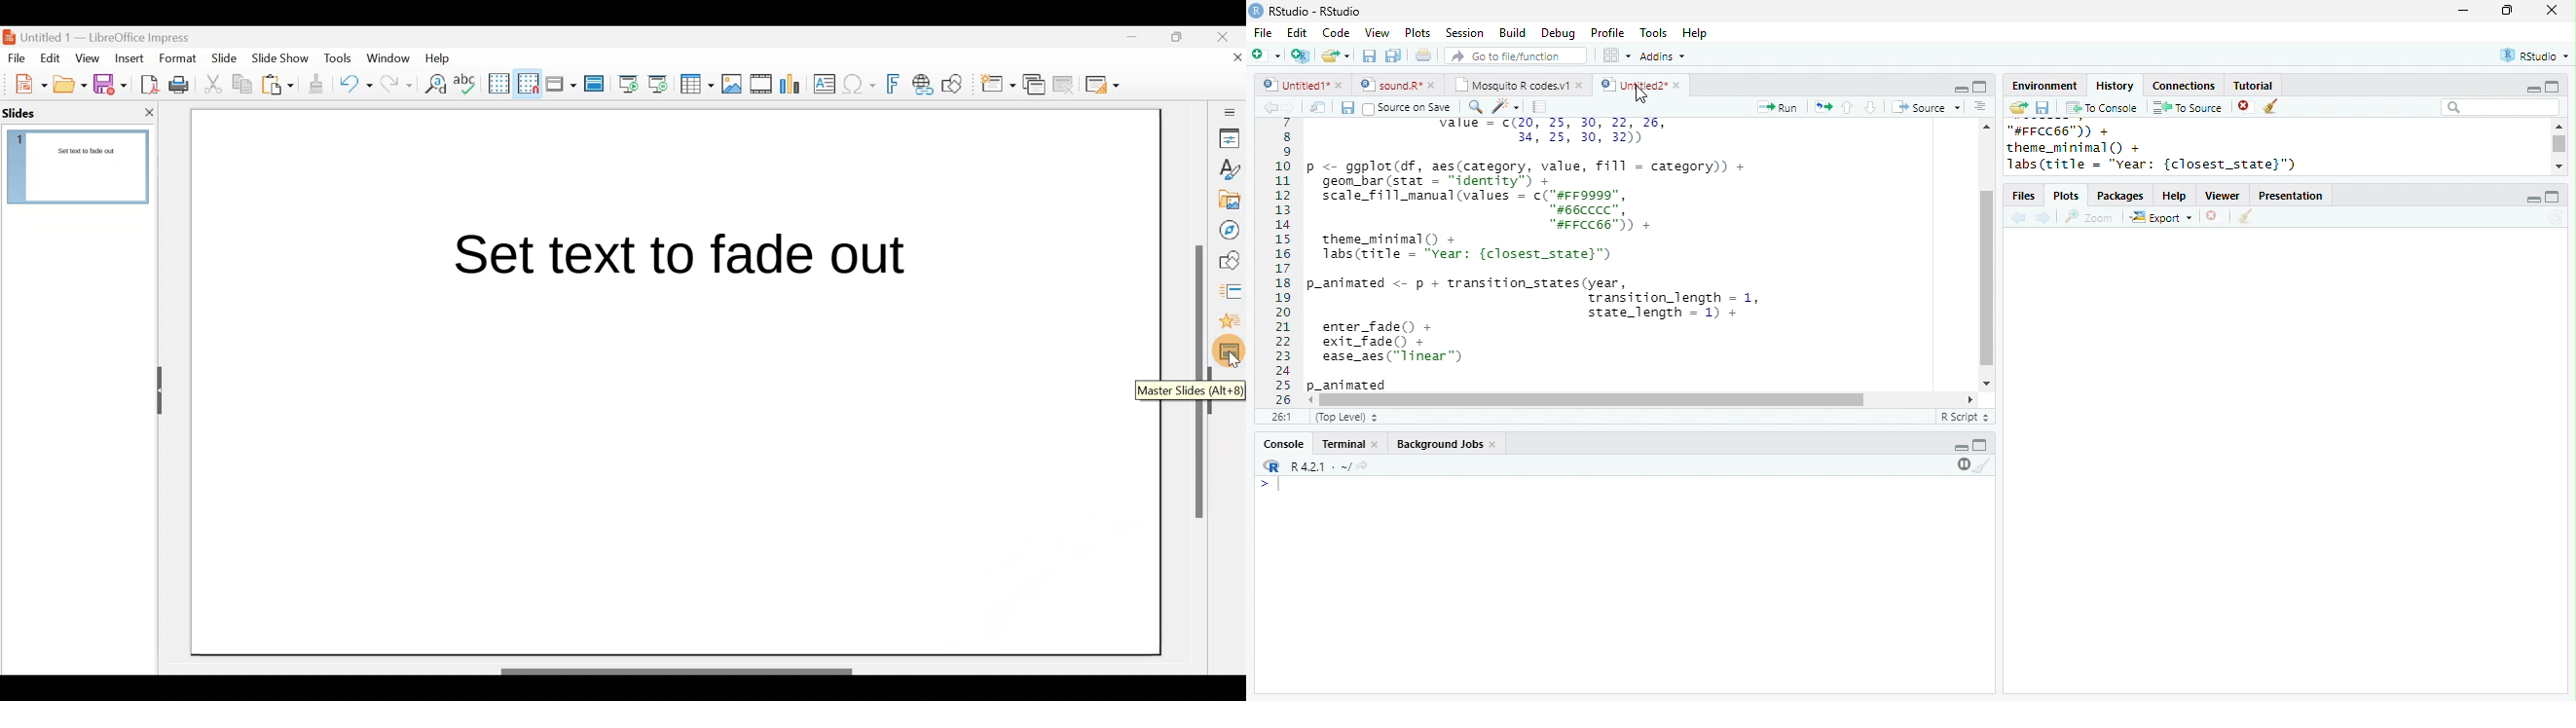 This screenshot has height=728, width=2576. What do you see at coordinates (596, 84) in the screenshot?
I see `Master slide` at bounding box center [596, 84].